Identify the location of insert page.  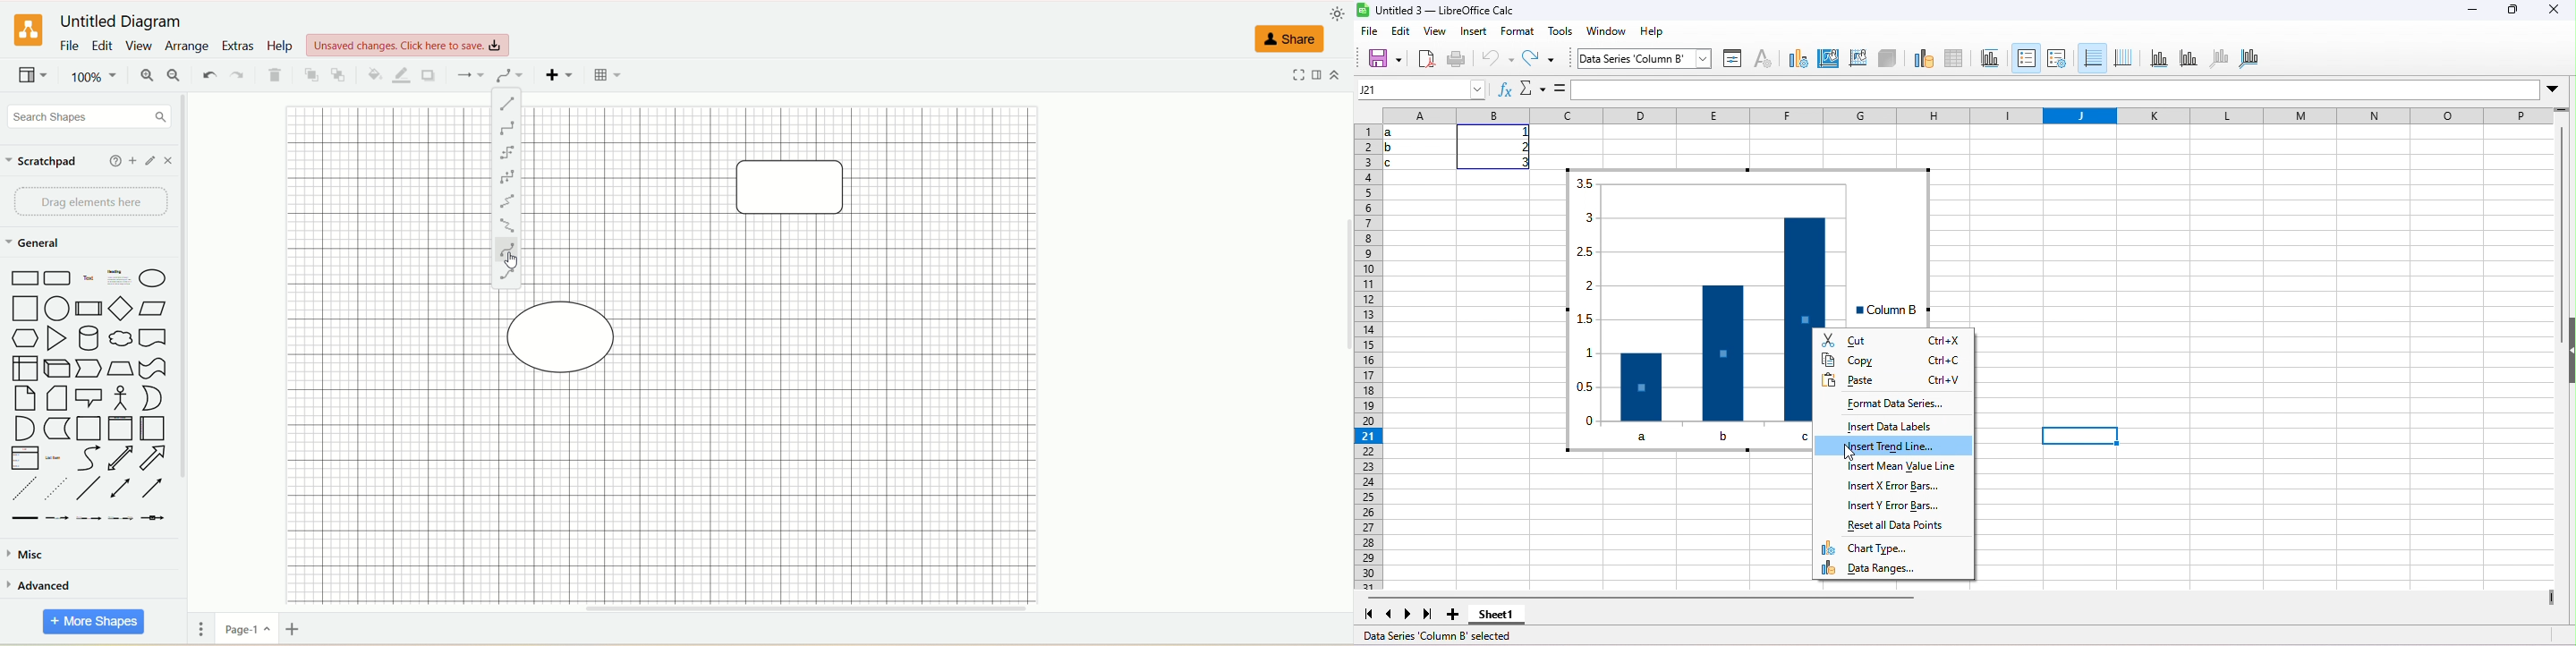
(298, 631).